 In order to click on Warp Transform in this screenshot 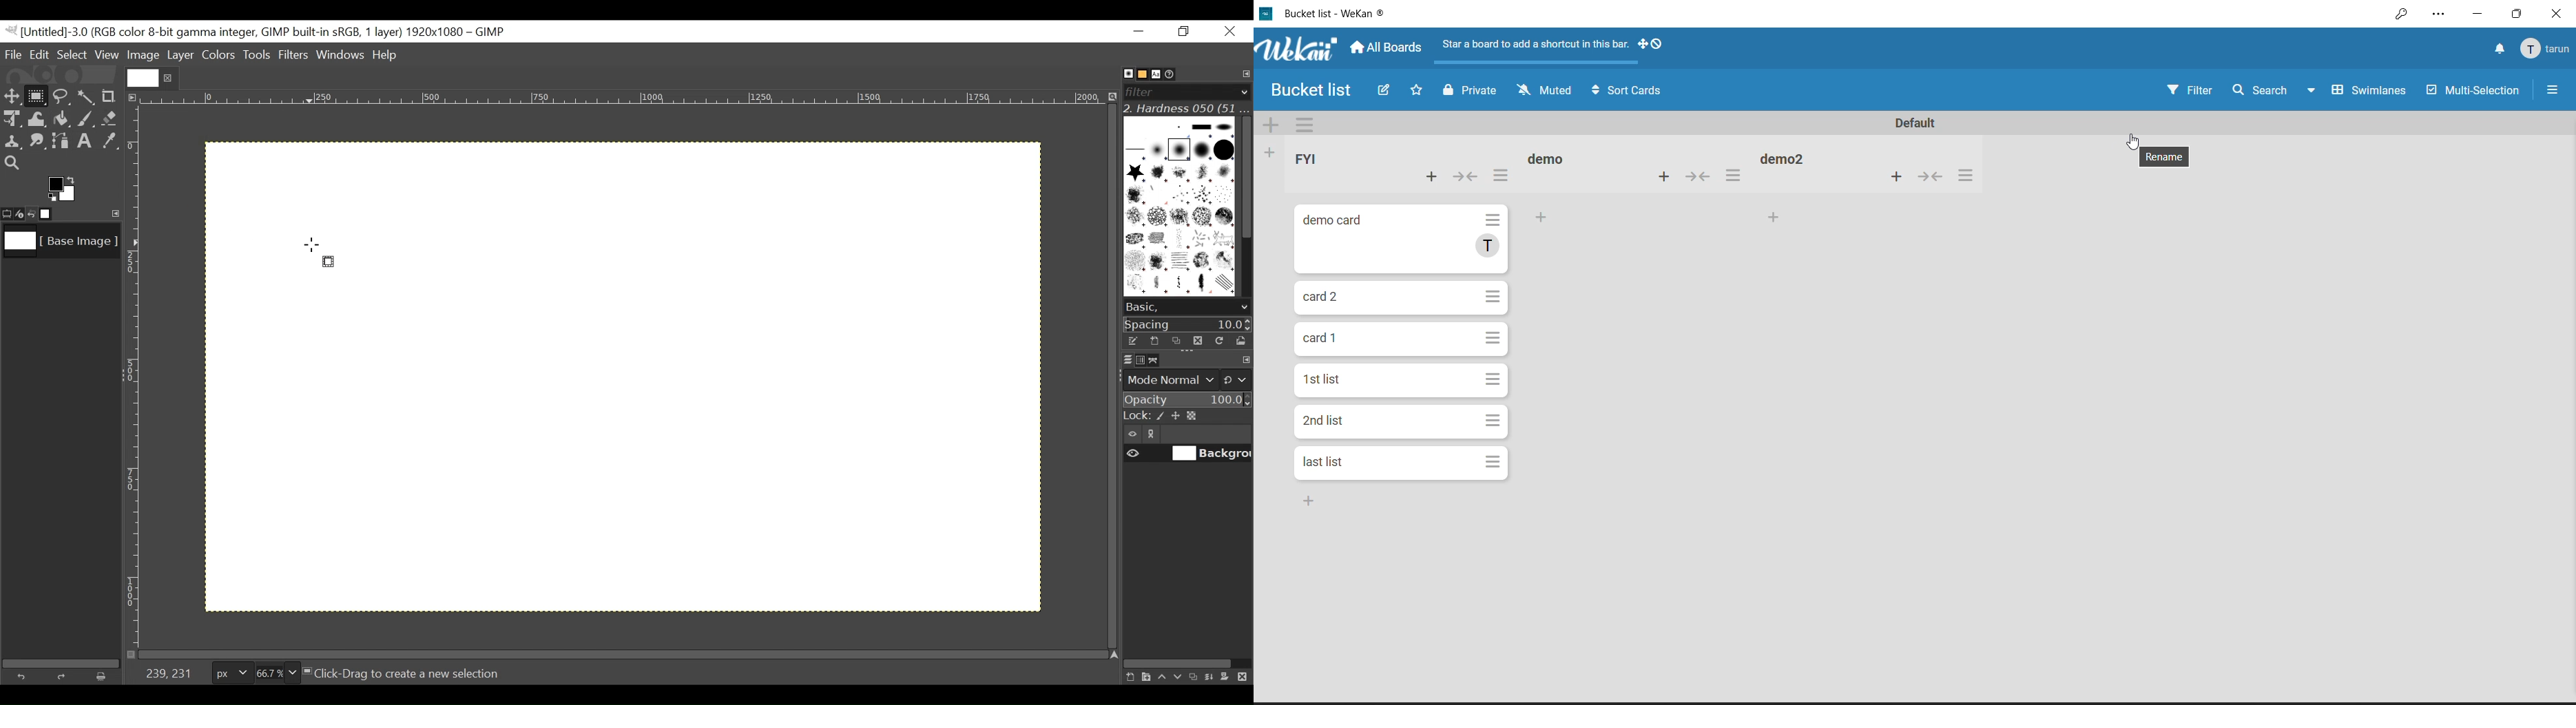, I will do `click(36, 120)`.